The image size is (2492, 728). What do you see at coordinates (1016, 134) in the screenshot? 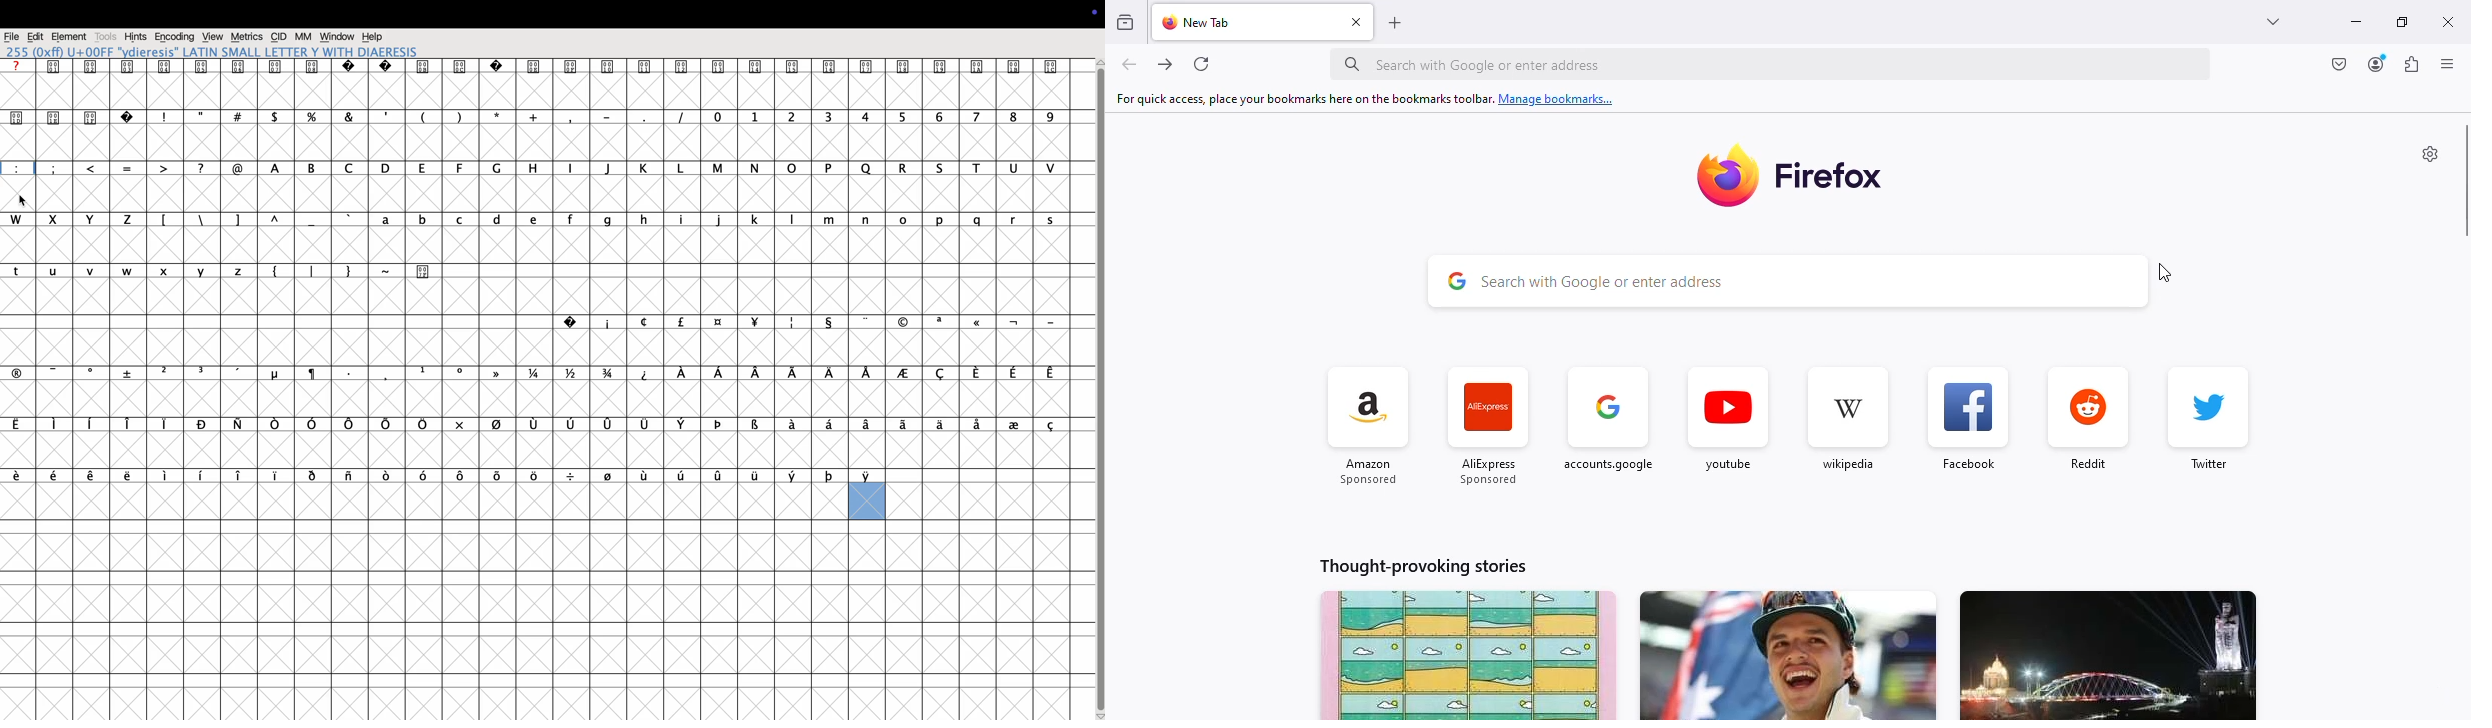
I see `8` at bounding box center [1016, 134].